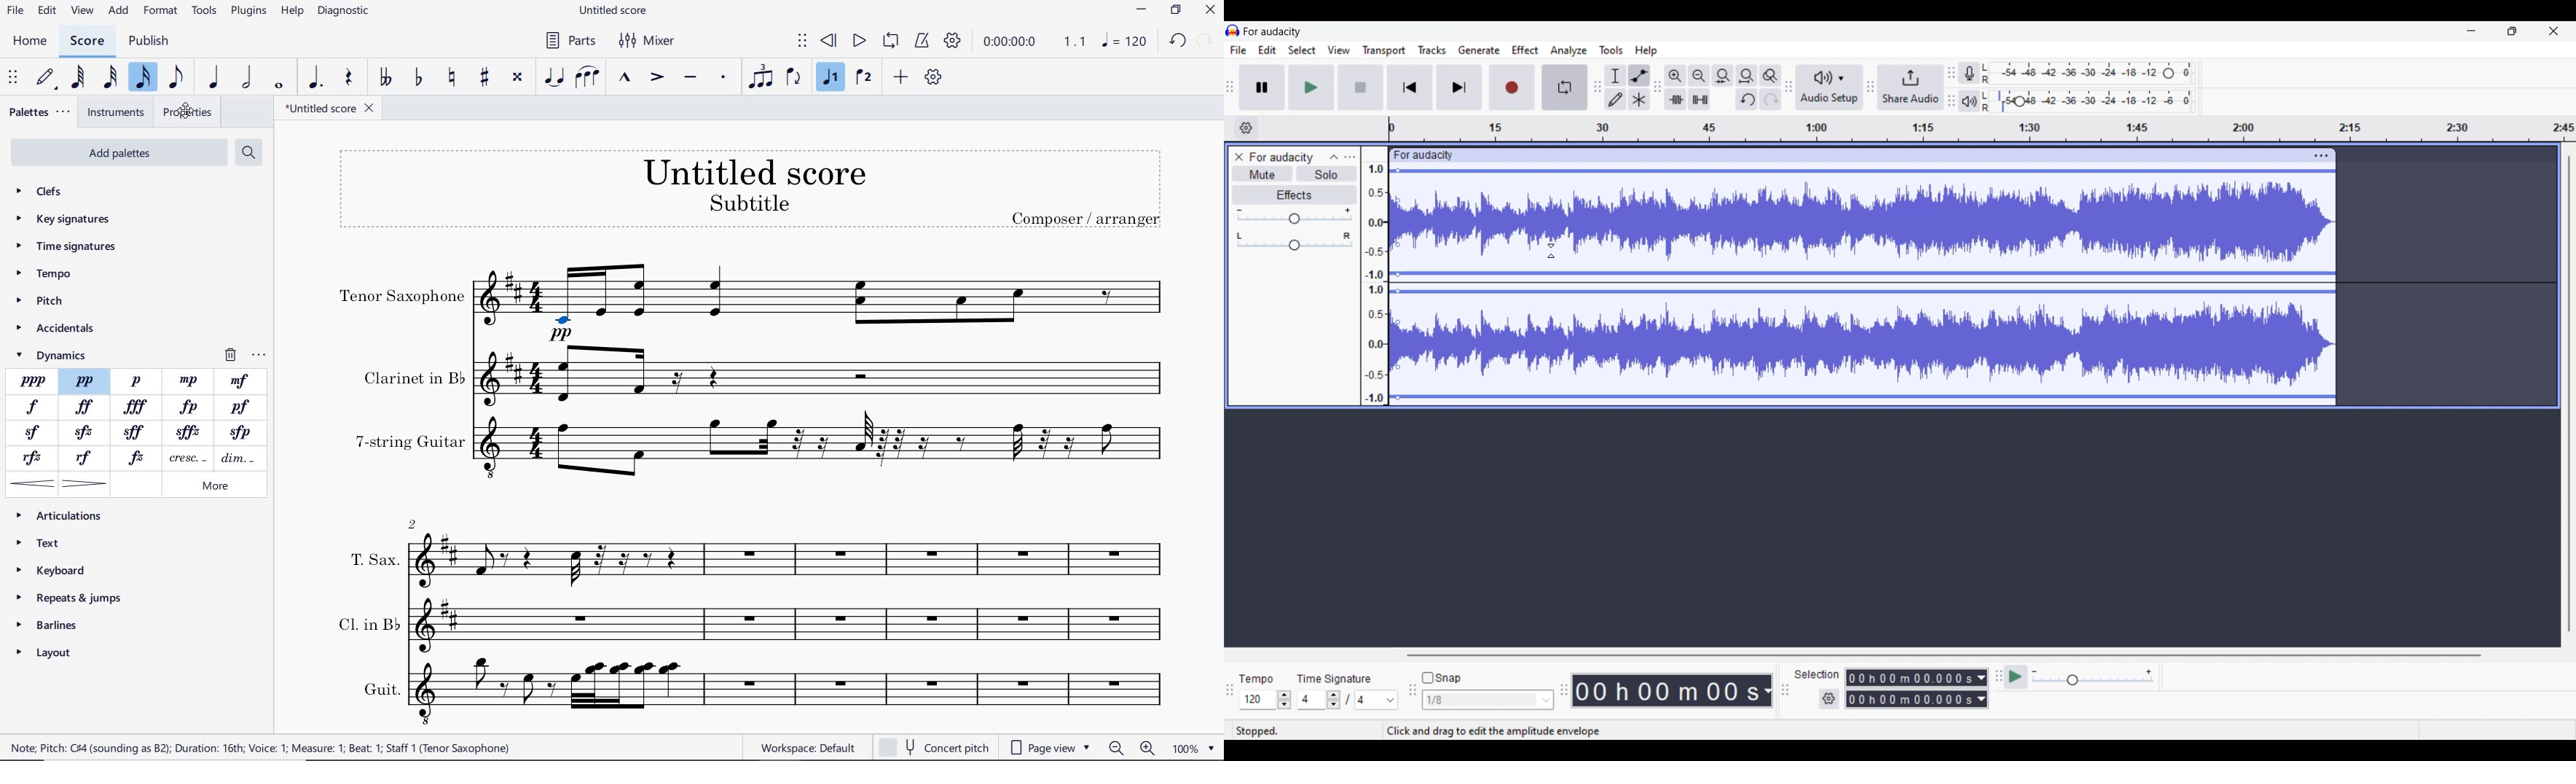 The width and height of the screenshot is (2576, 784). Describe the element at coordinates (109, 78) in the screenshot. I see `32ND NOTE` at that location.